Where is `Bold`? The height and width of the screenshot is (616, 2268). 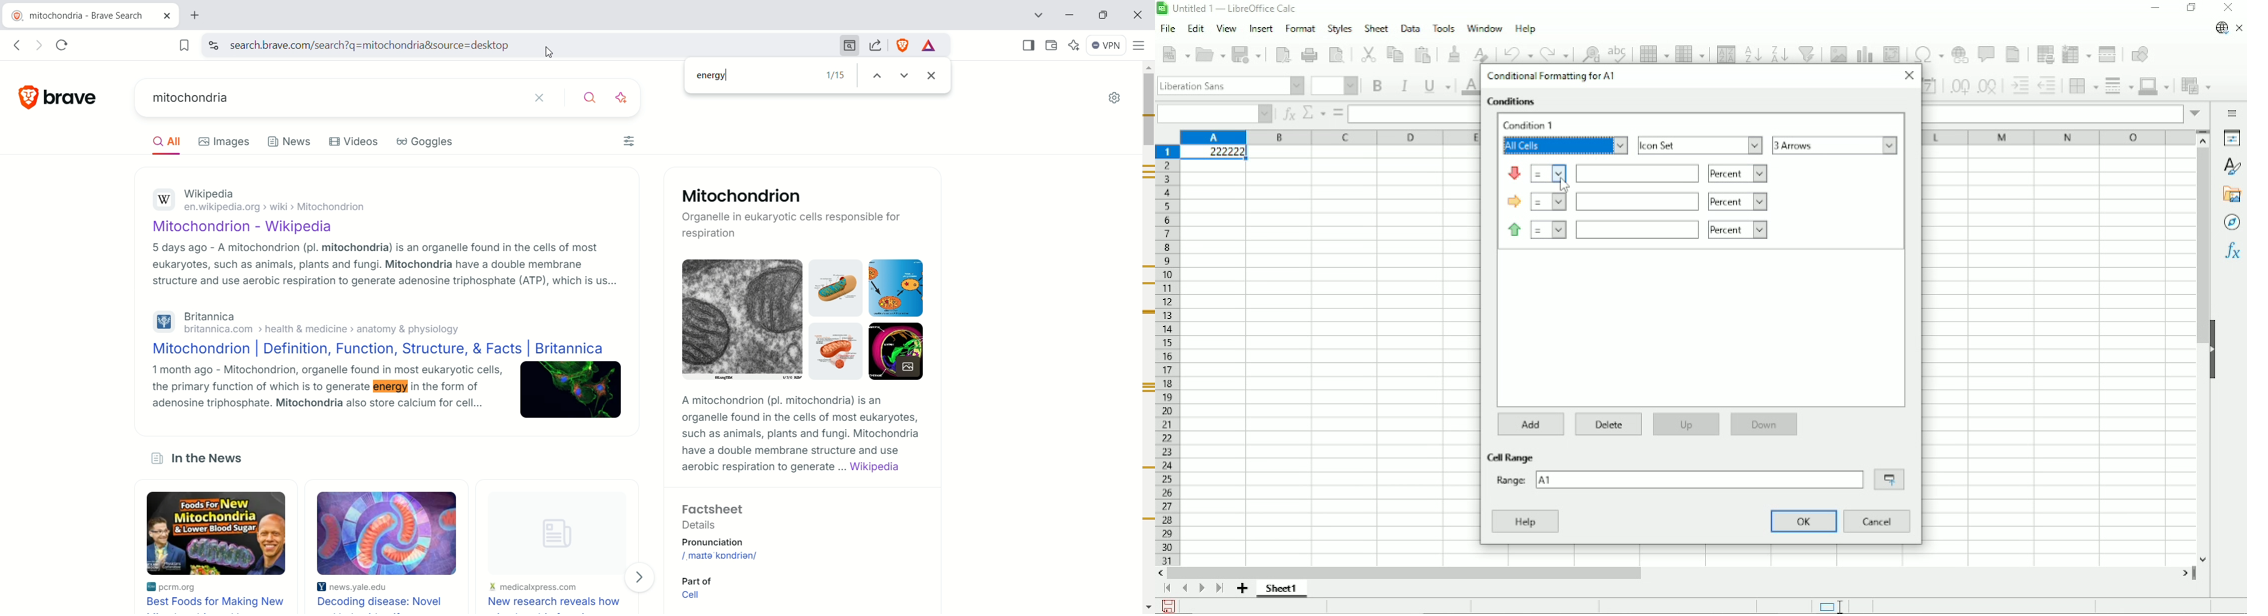
Bold is located at coordinates (1376, 85).